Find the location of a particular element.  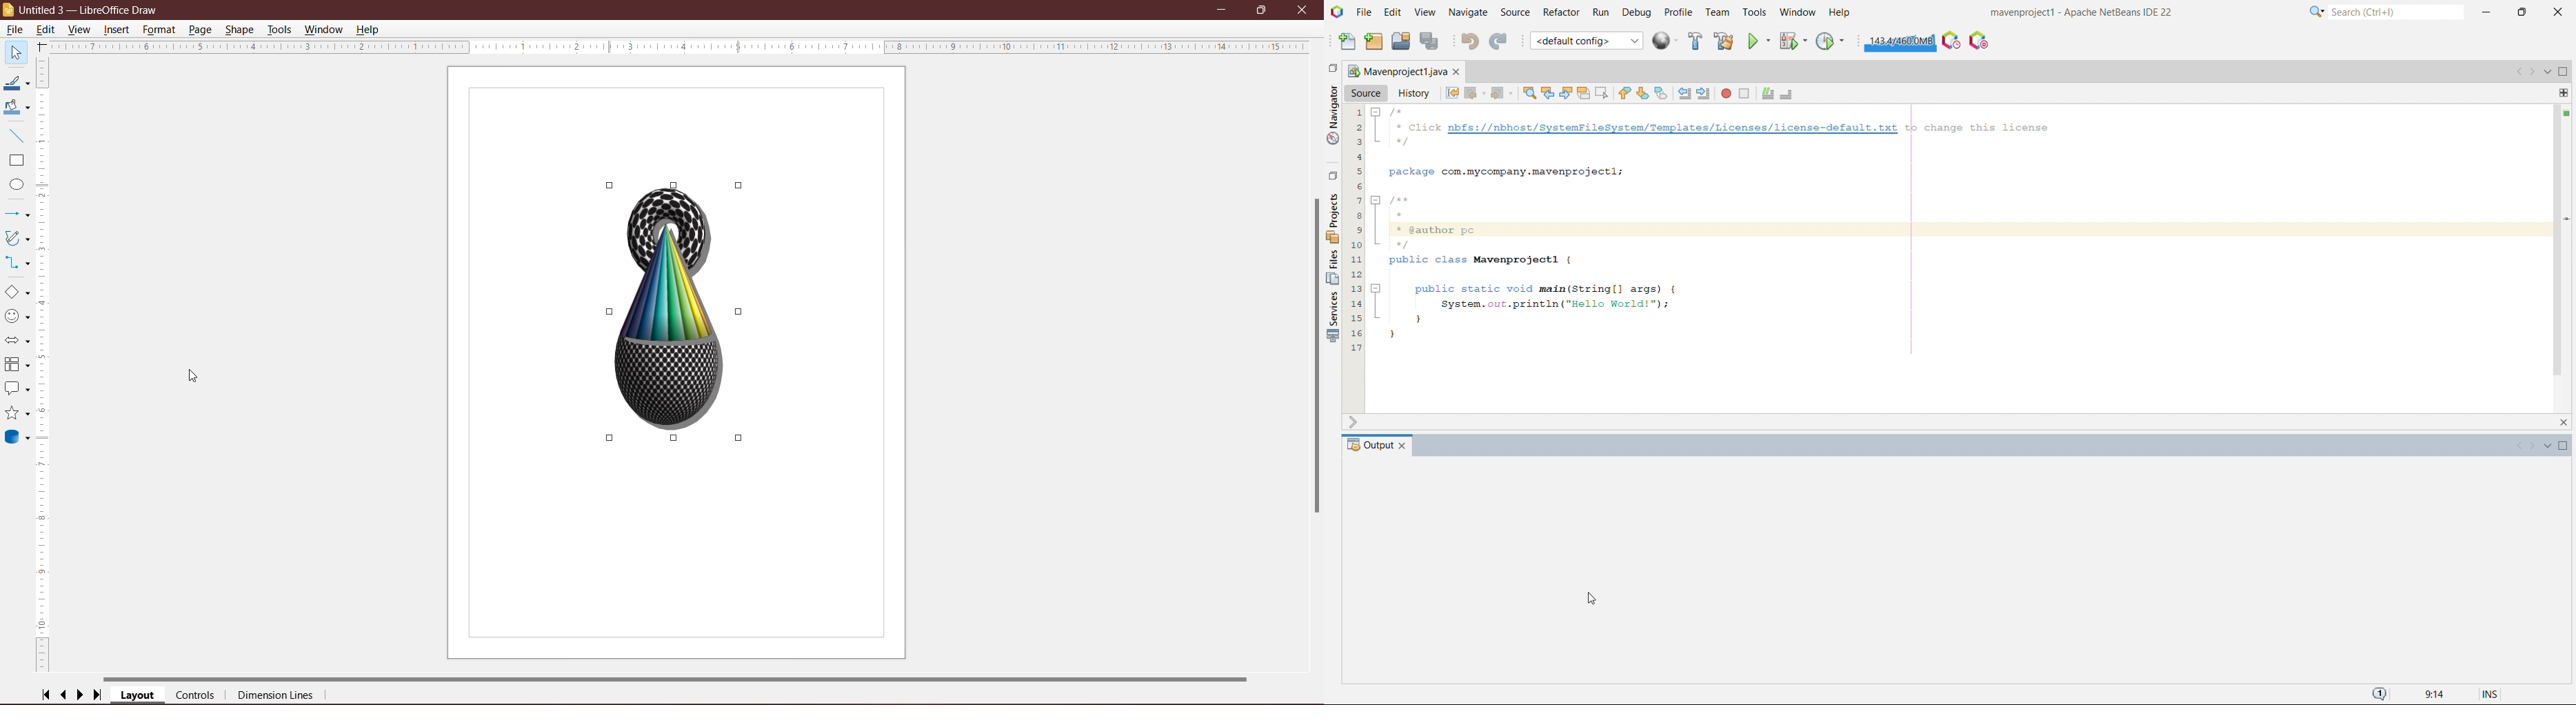

forward  is located at coordinates (1497, 94).